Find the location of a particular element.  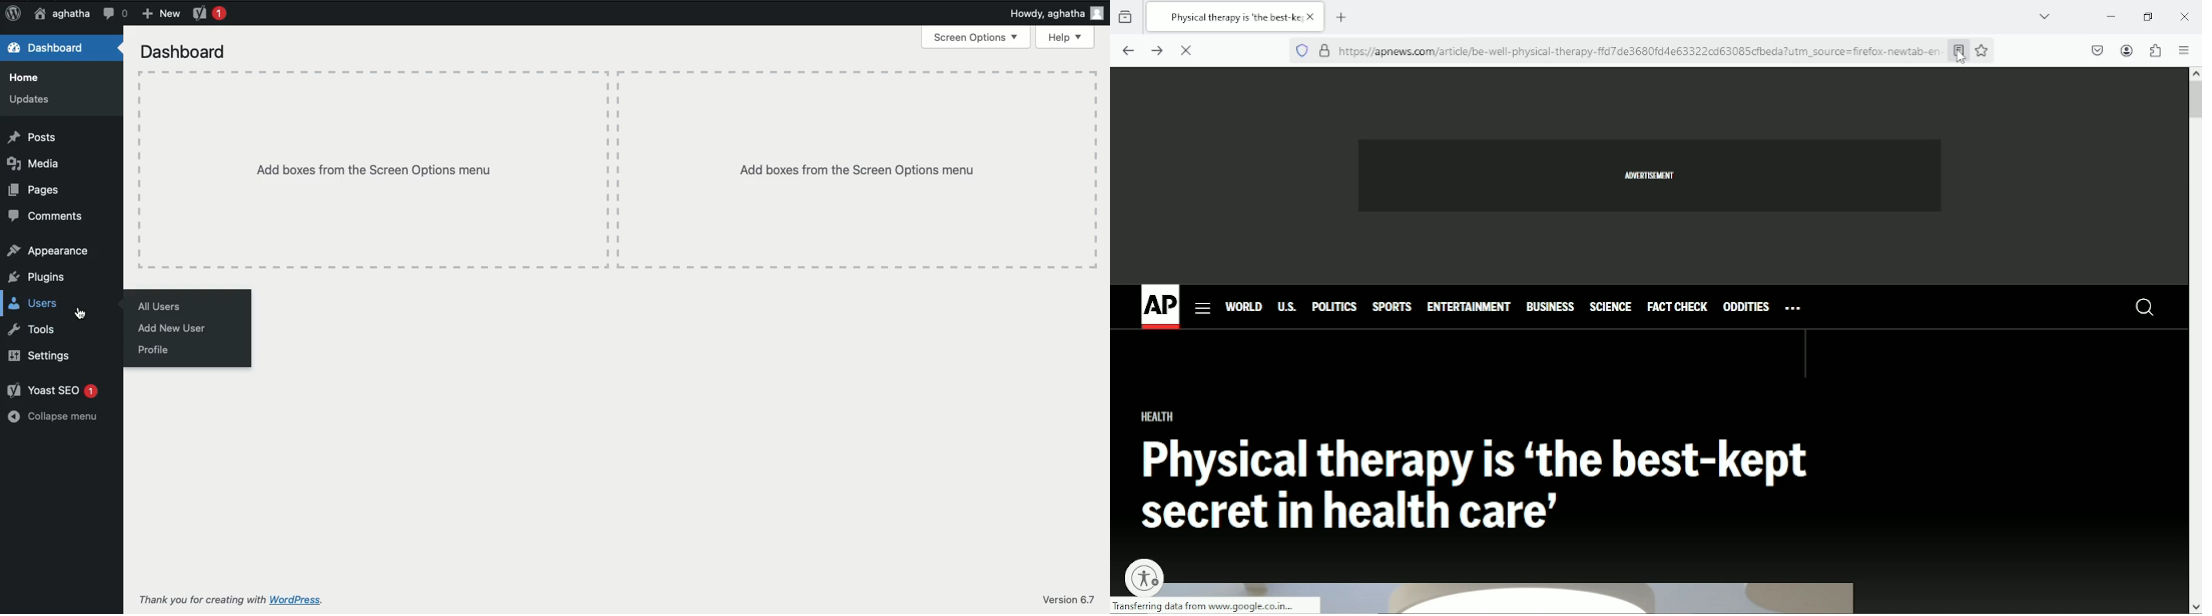

Transferring data from www.google.com is located at coordinates (1221, 605).